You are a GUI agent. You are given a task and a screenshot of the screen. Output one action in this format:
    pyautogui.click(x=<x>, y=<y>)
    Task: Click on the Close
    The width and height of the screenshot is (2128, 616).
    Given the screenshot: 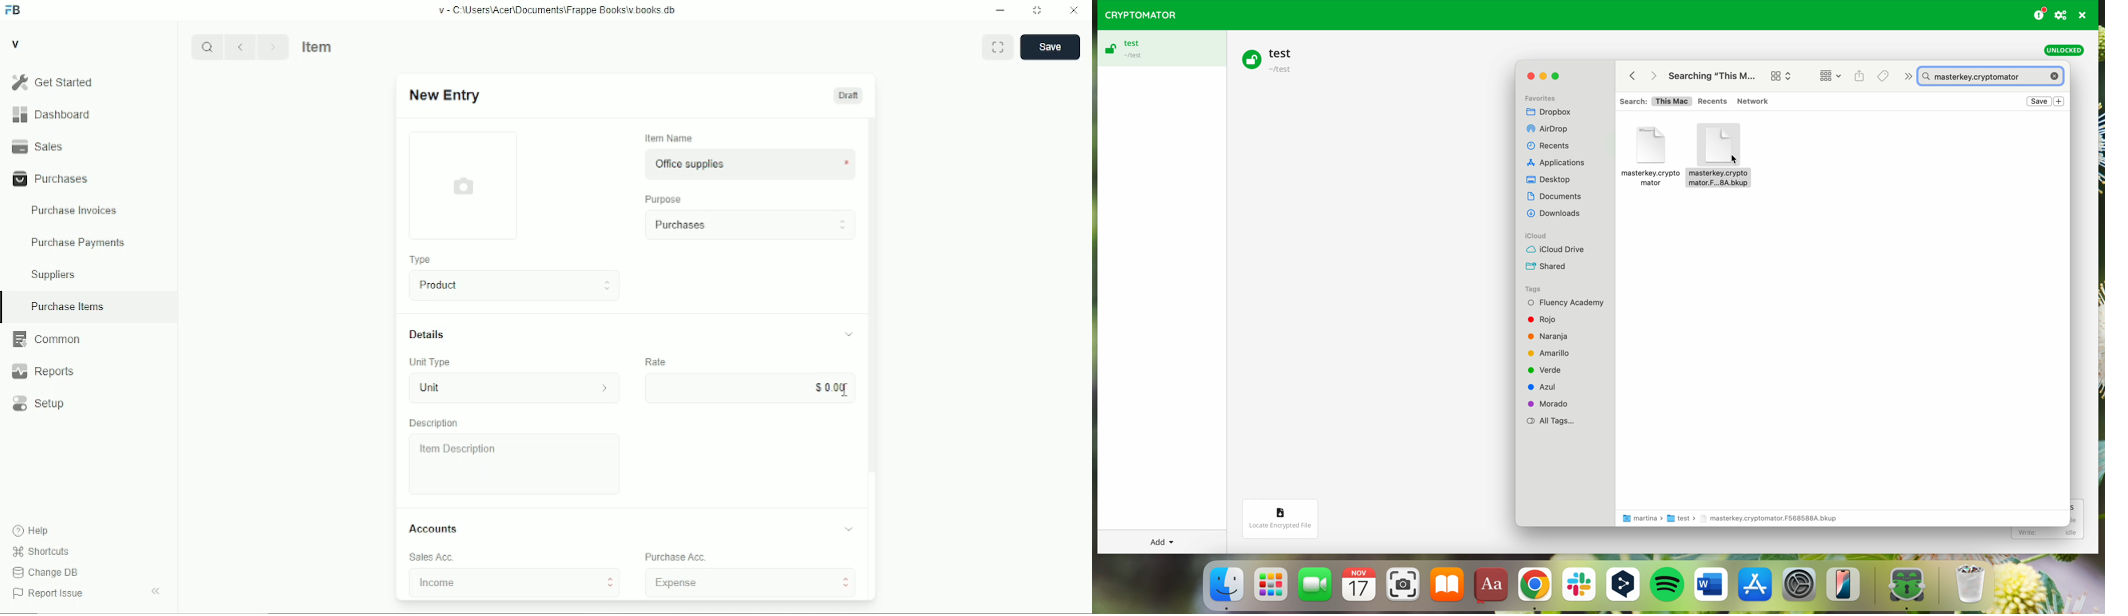 What is the action you would take?
    pyautogui.click(x=1074, y=9)
    